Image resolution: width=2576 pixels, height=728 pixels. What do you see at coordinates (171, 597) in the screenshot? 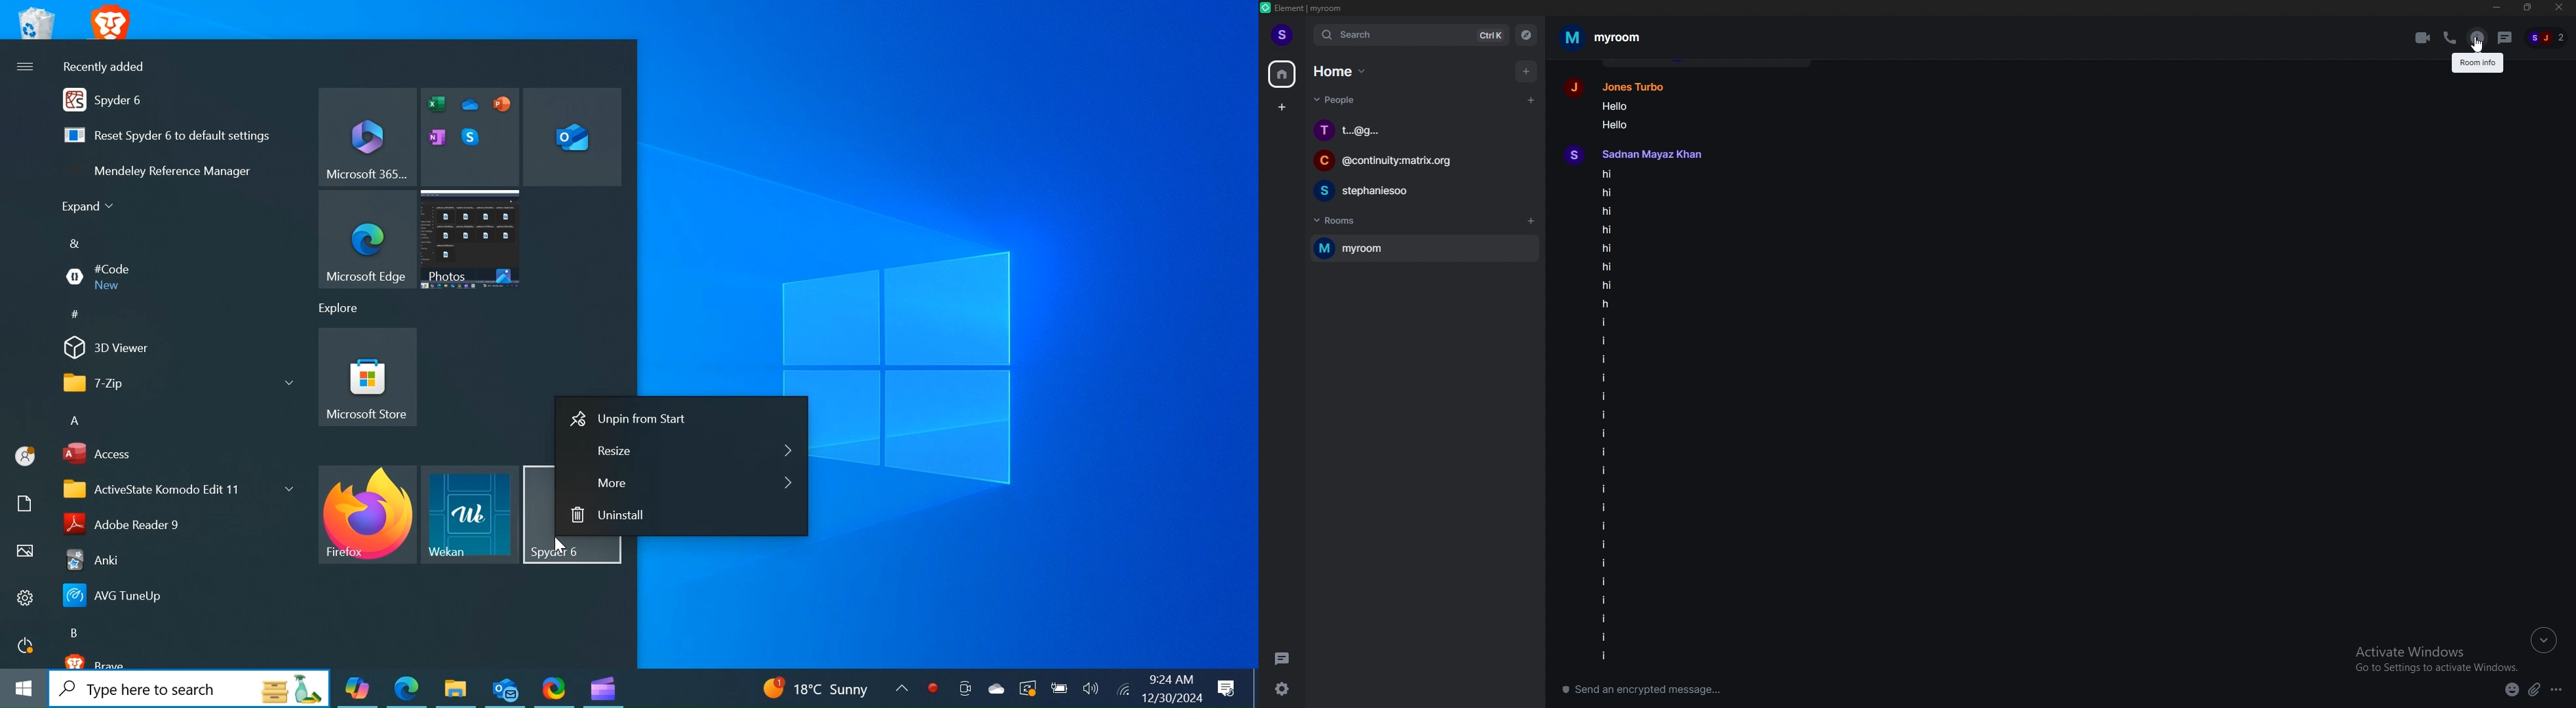
I see `AVG Tunnel Up` at bounding box center [171, 597].